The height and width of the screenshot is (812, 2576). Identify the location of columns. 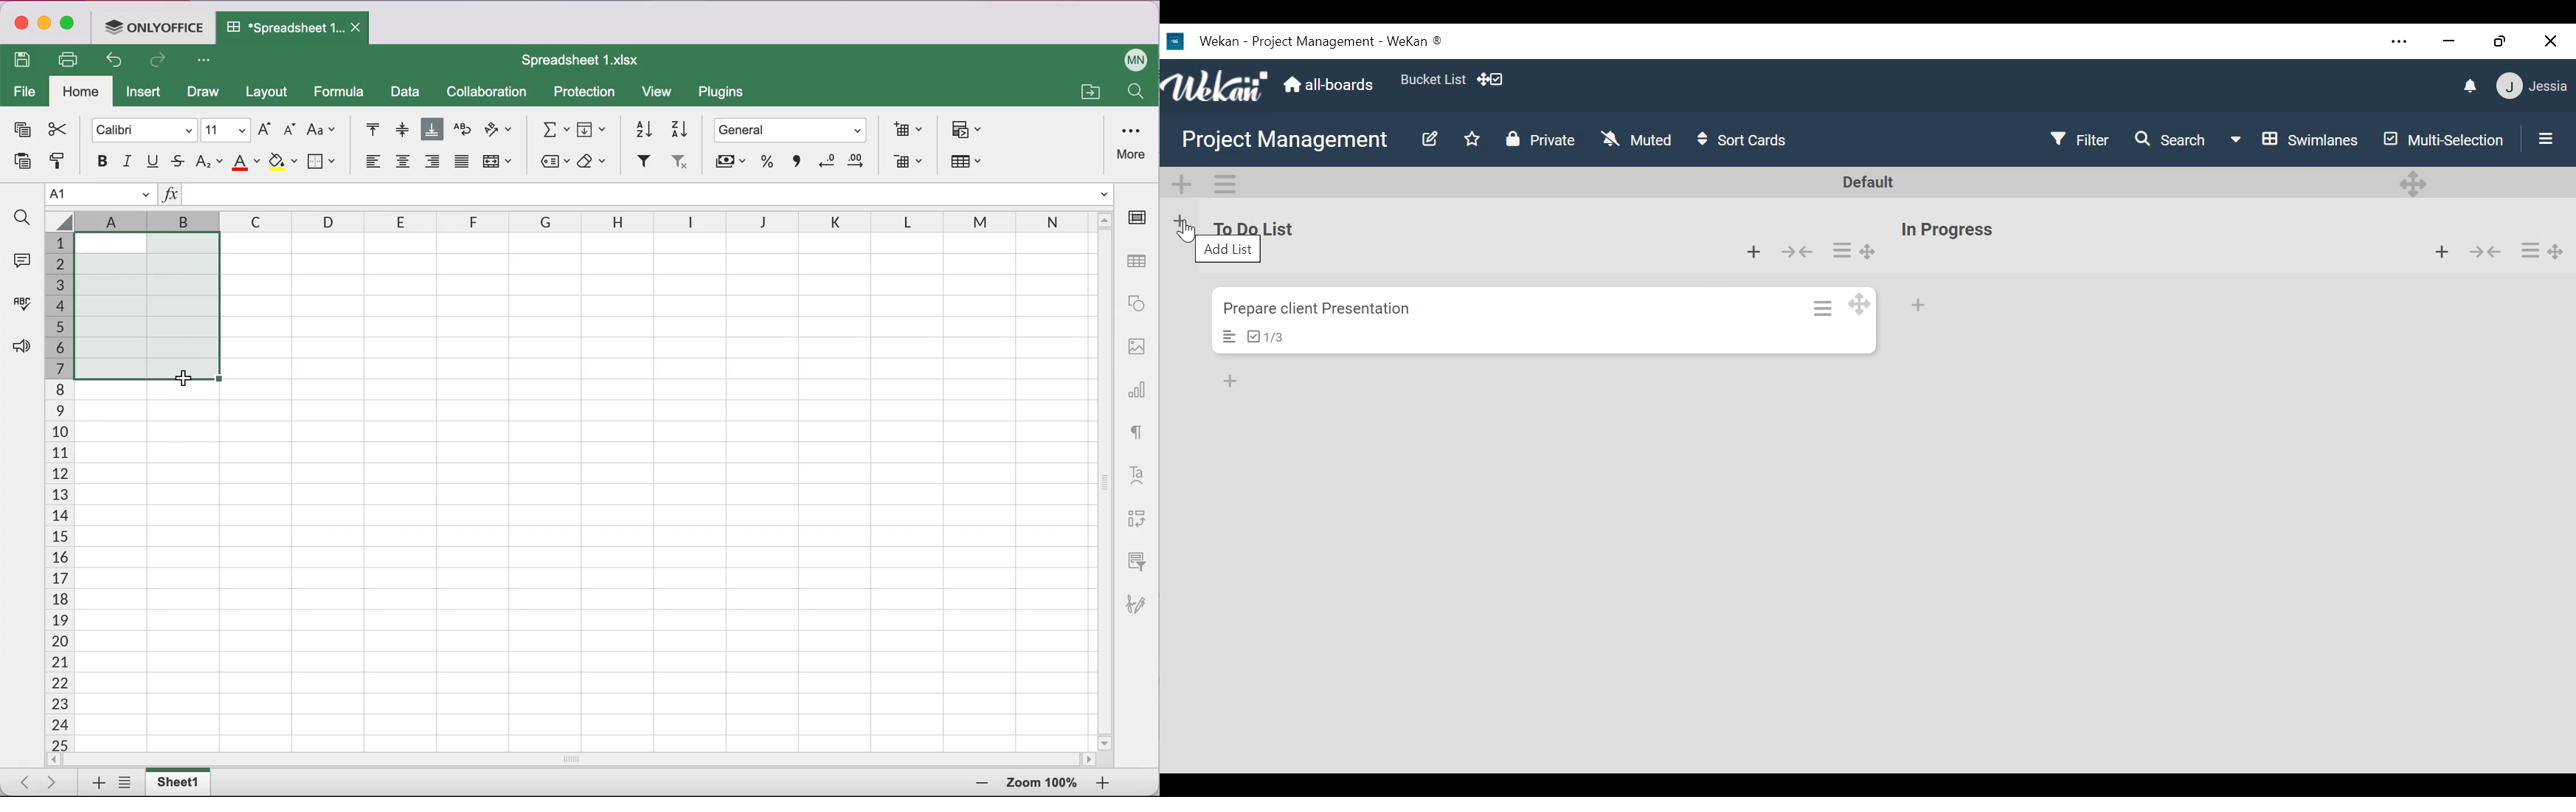
(466, 222).